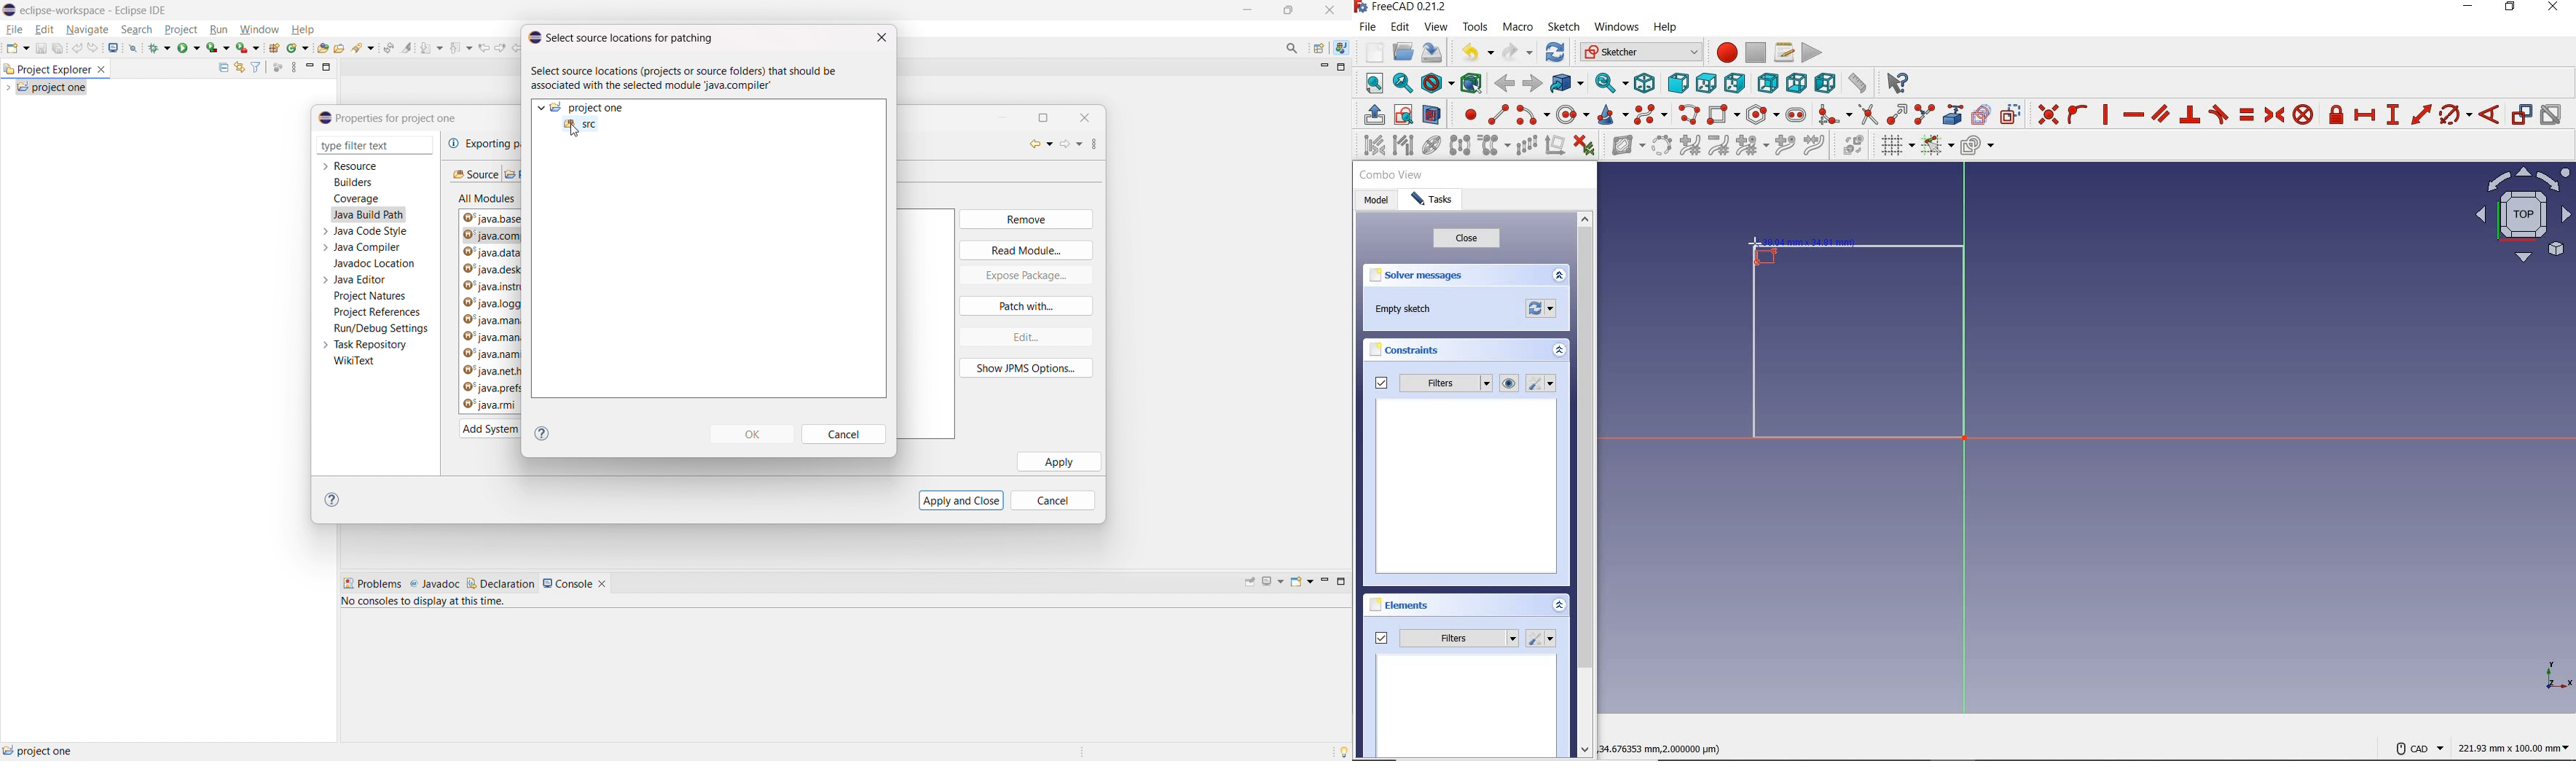 The width and height of the screenshot is (2576, 784). Describe the element at coordinates (407, 47) in the screenshot. I see `toggle ant mark occurances` at that location.